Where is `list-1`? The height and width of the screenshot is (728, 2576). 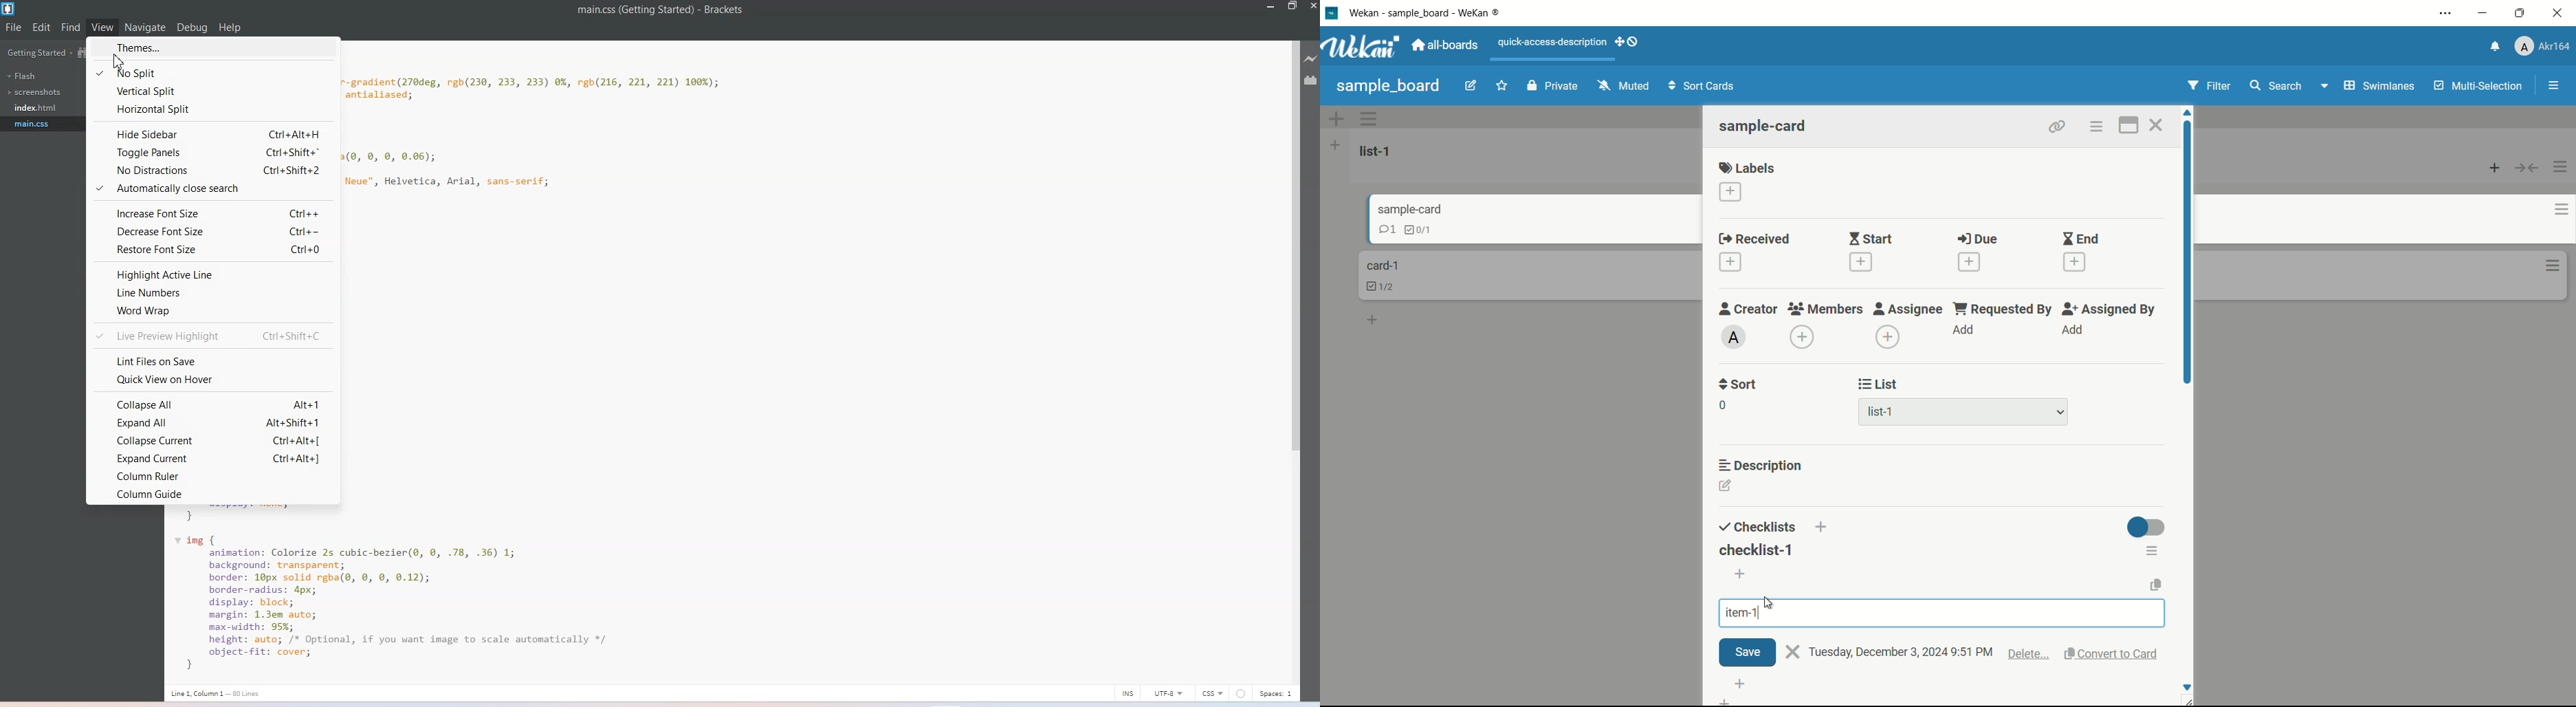
list-1 is located at coordinates (1879, 412).